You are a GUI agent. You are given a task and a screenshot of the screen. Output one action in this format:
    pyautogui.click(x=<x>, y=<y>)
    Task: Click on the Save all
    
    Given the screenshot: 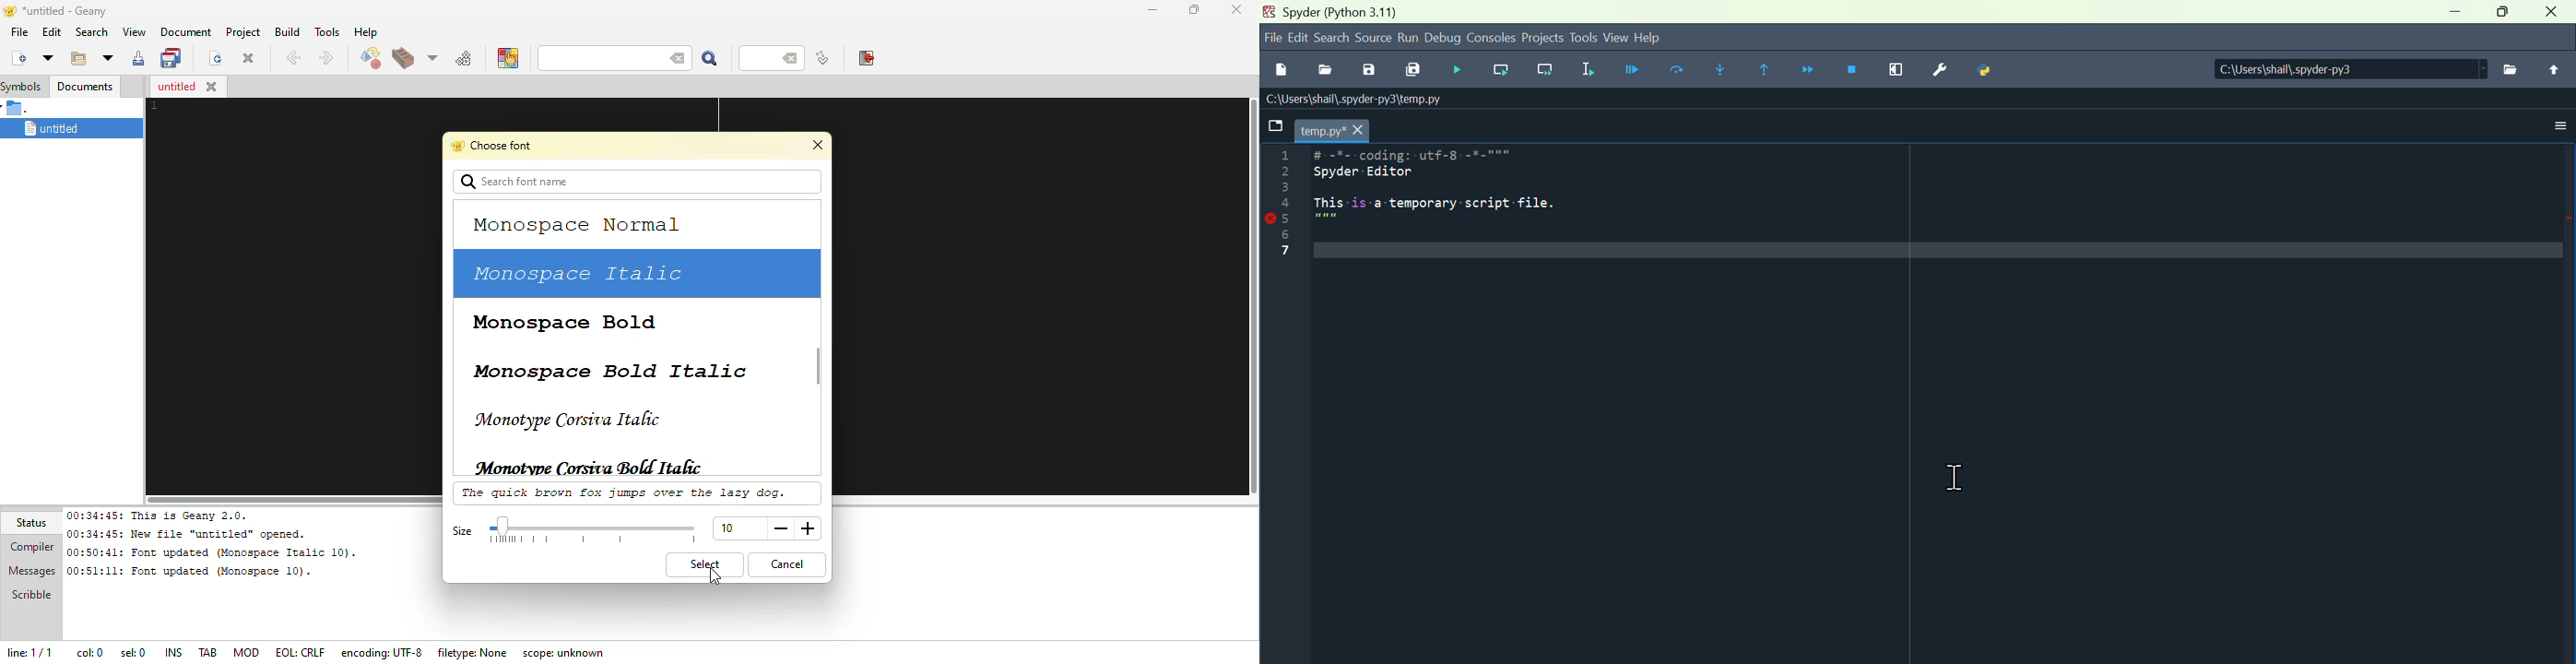 What is the action you would take?
    pyautogui.click(x=1414, y=73)
    